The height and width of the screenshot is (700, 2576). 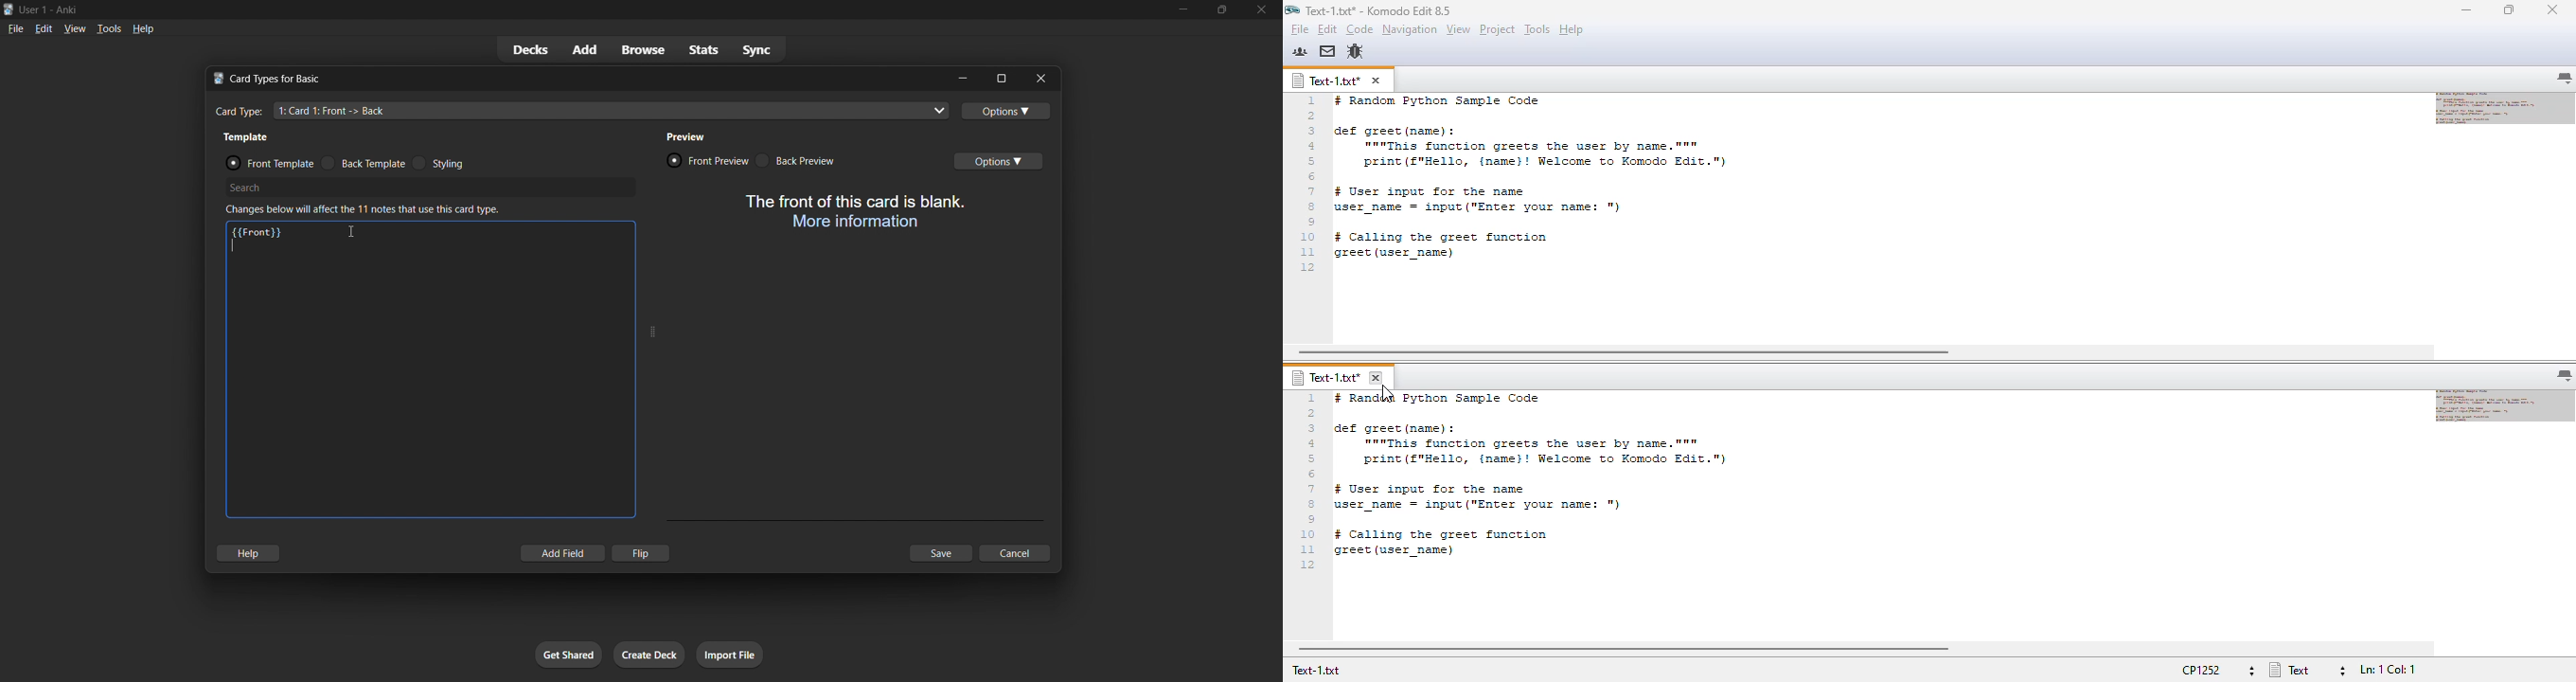 I want to click on card preview, so click(x=851, y=213).